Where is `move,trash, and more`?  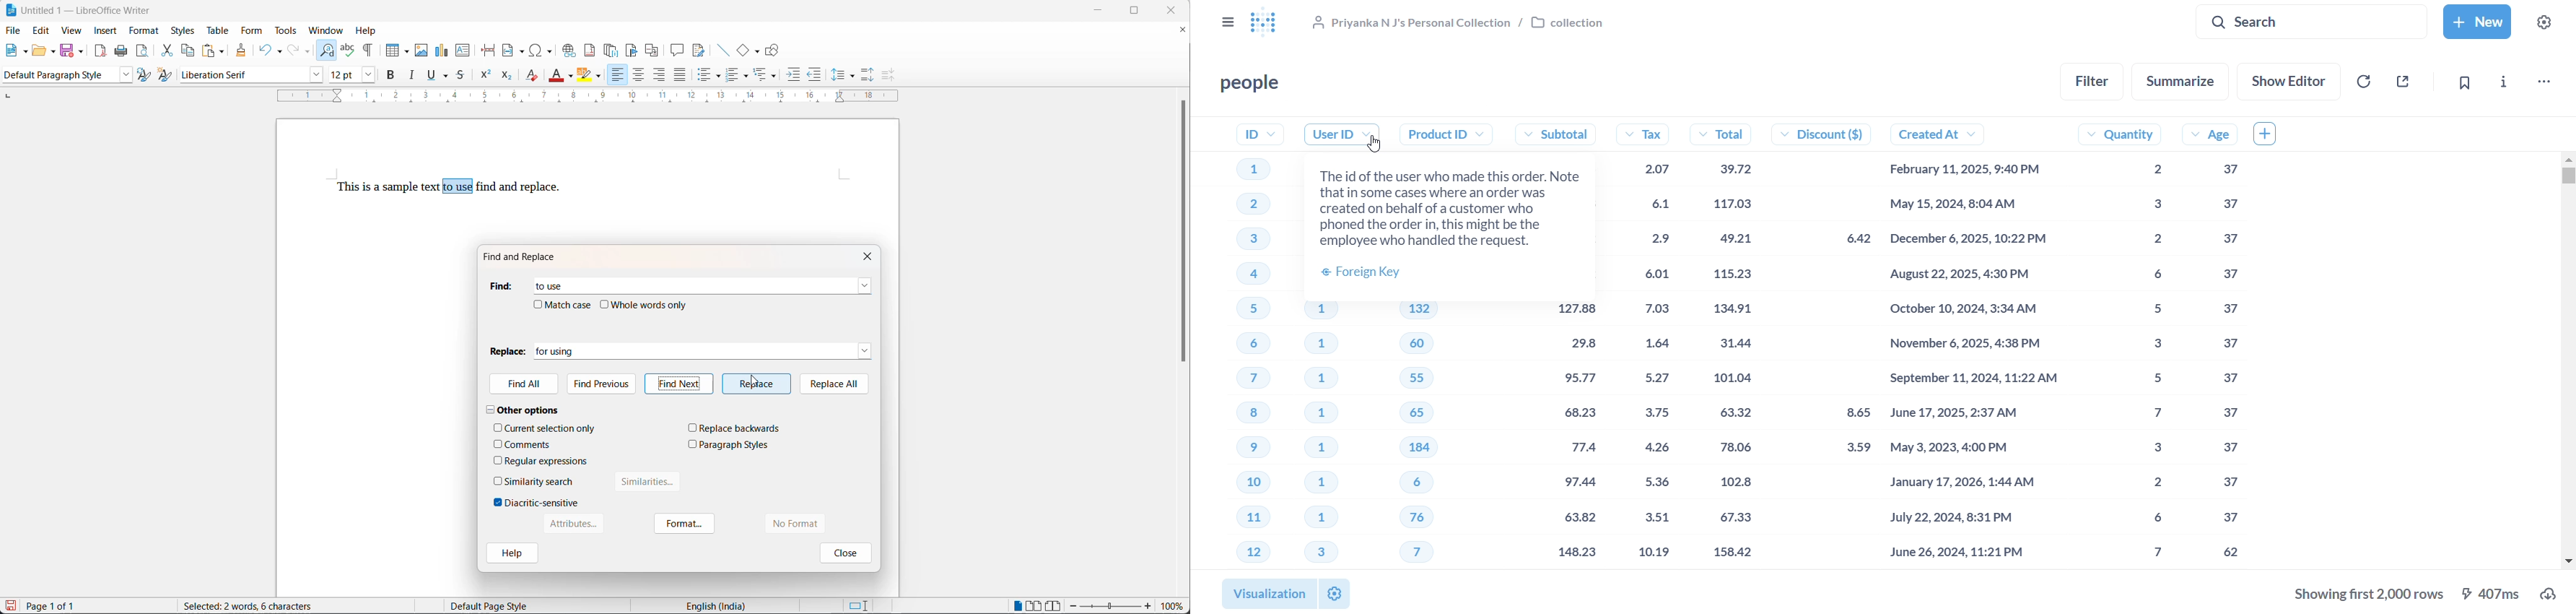 move,trash, and more is located at coordinates (2547, 80).